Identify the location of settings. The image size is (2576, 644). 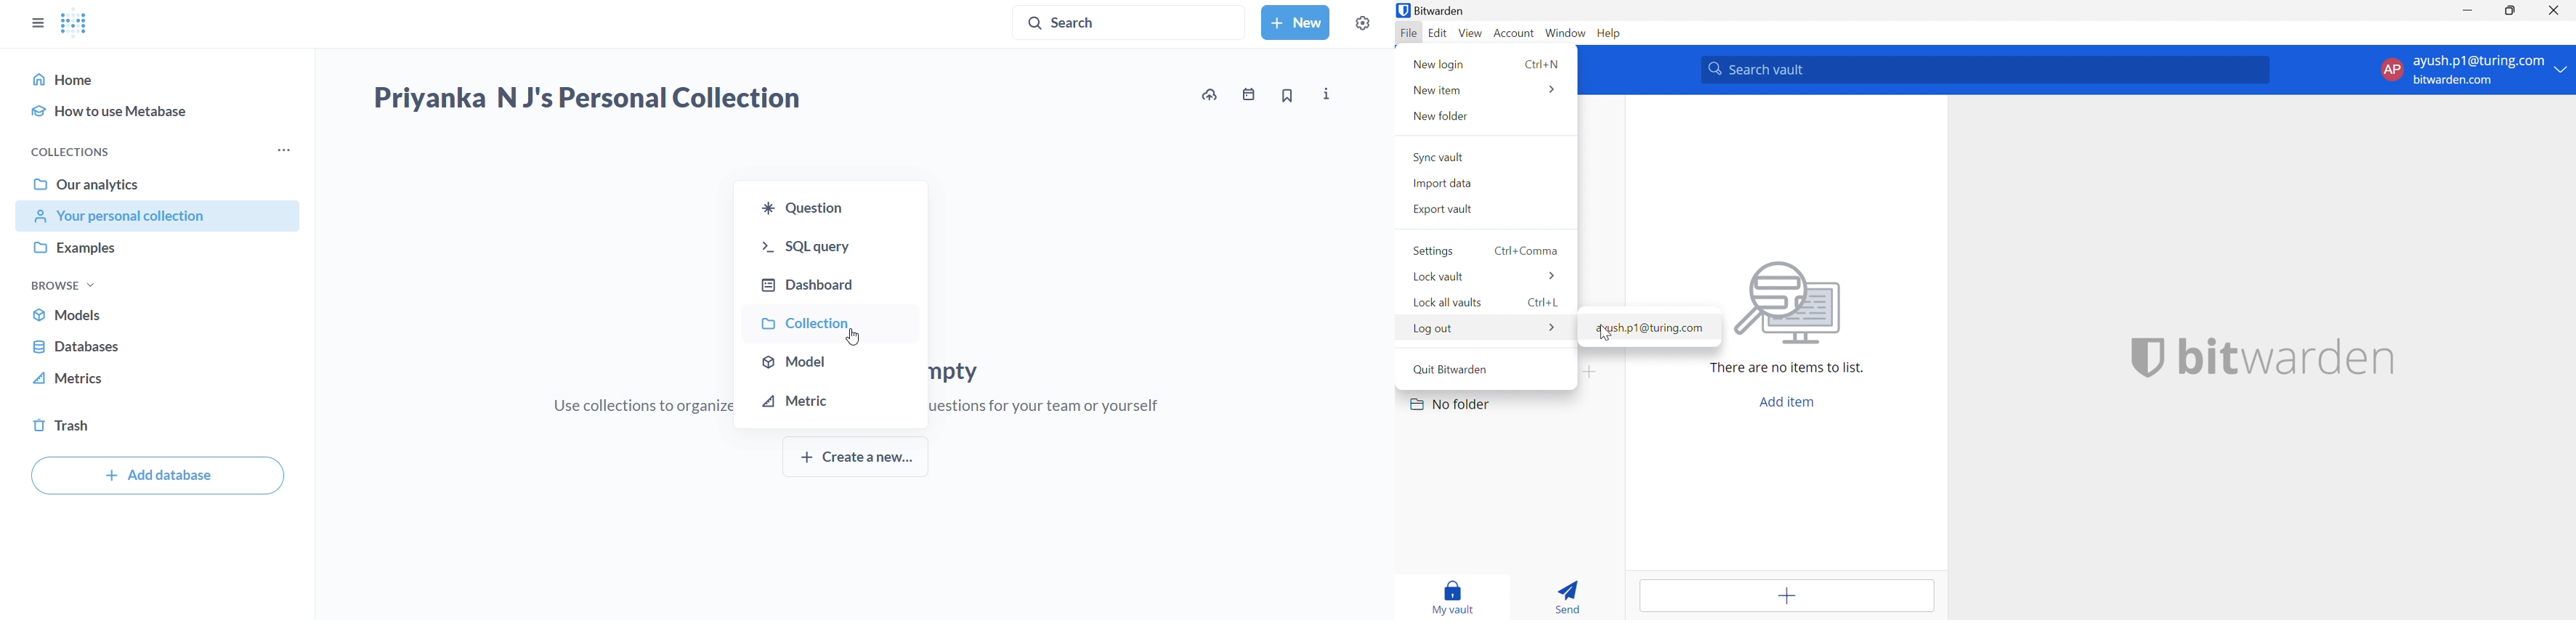
(1371, 20).